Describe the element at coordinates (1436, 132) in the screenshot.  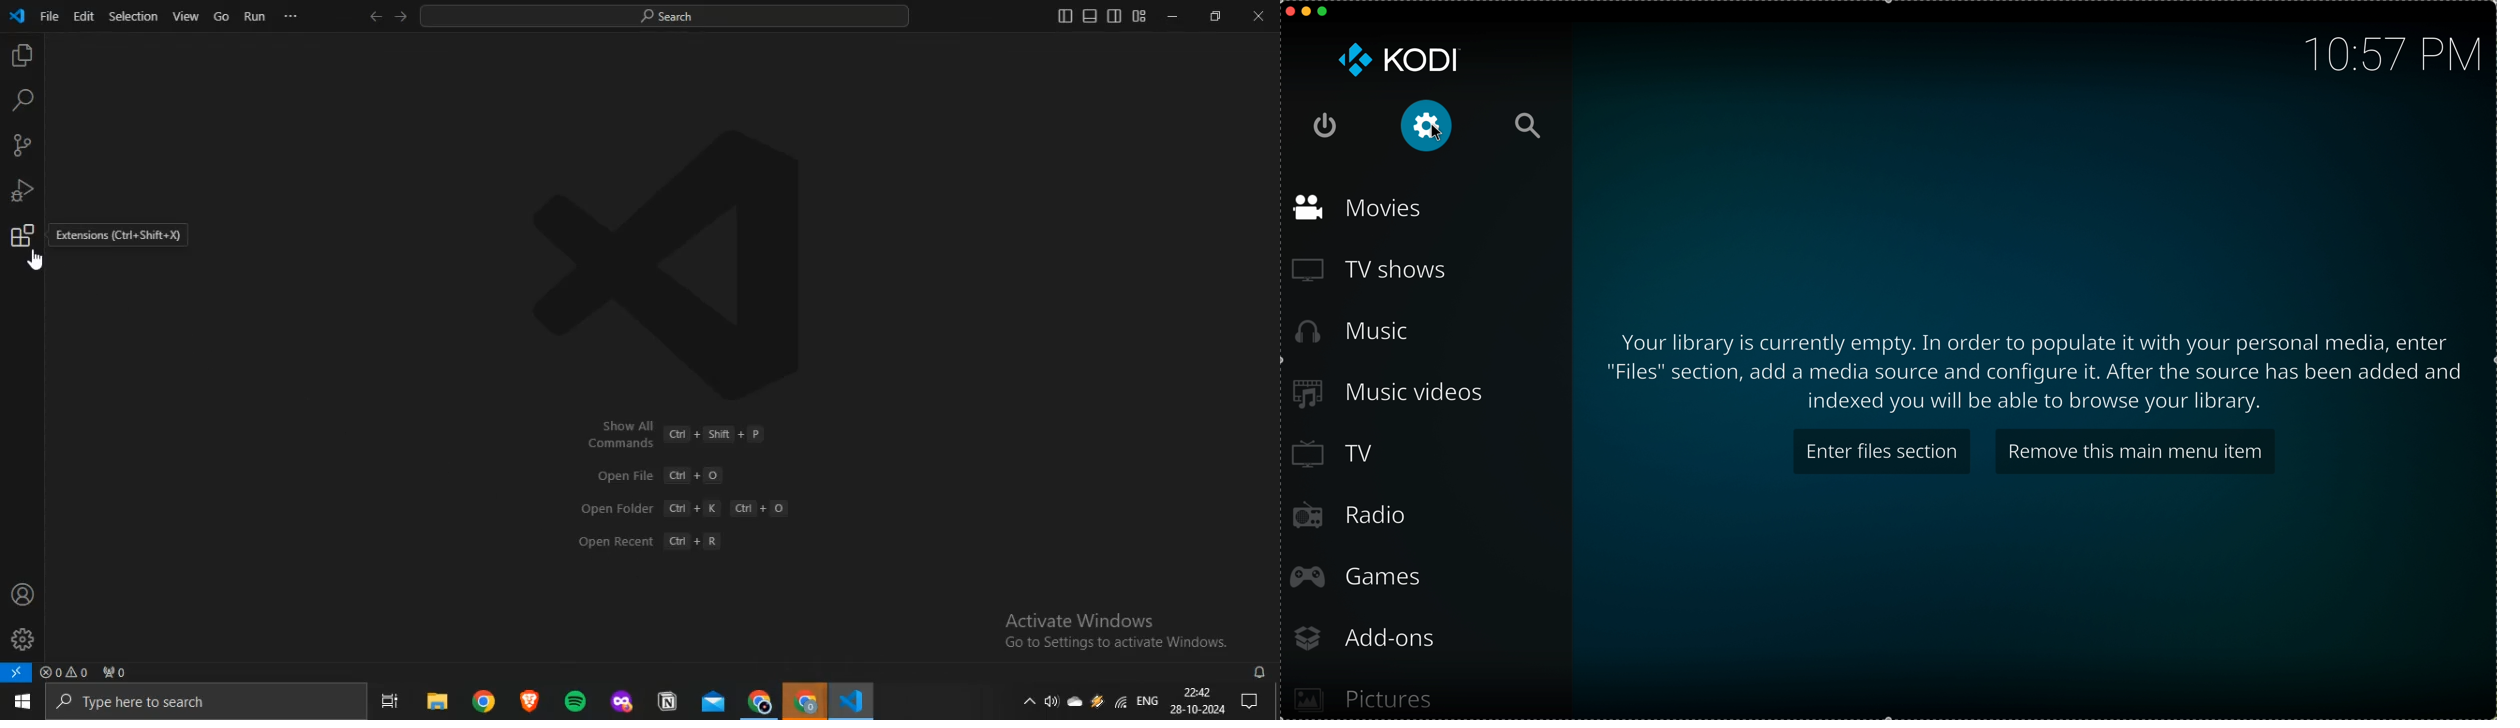
I see `cursor` at that location.